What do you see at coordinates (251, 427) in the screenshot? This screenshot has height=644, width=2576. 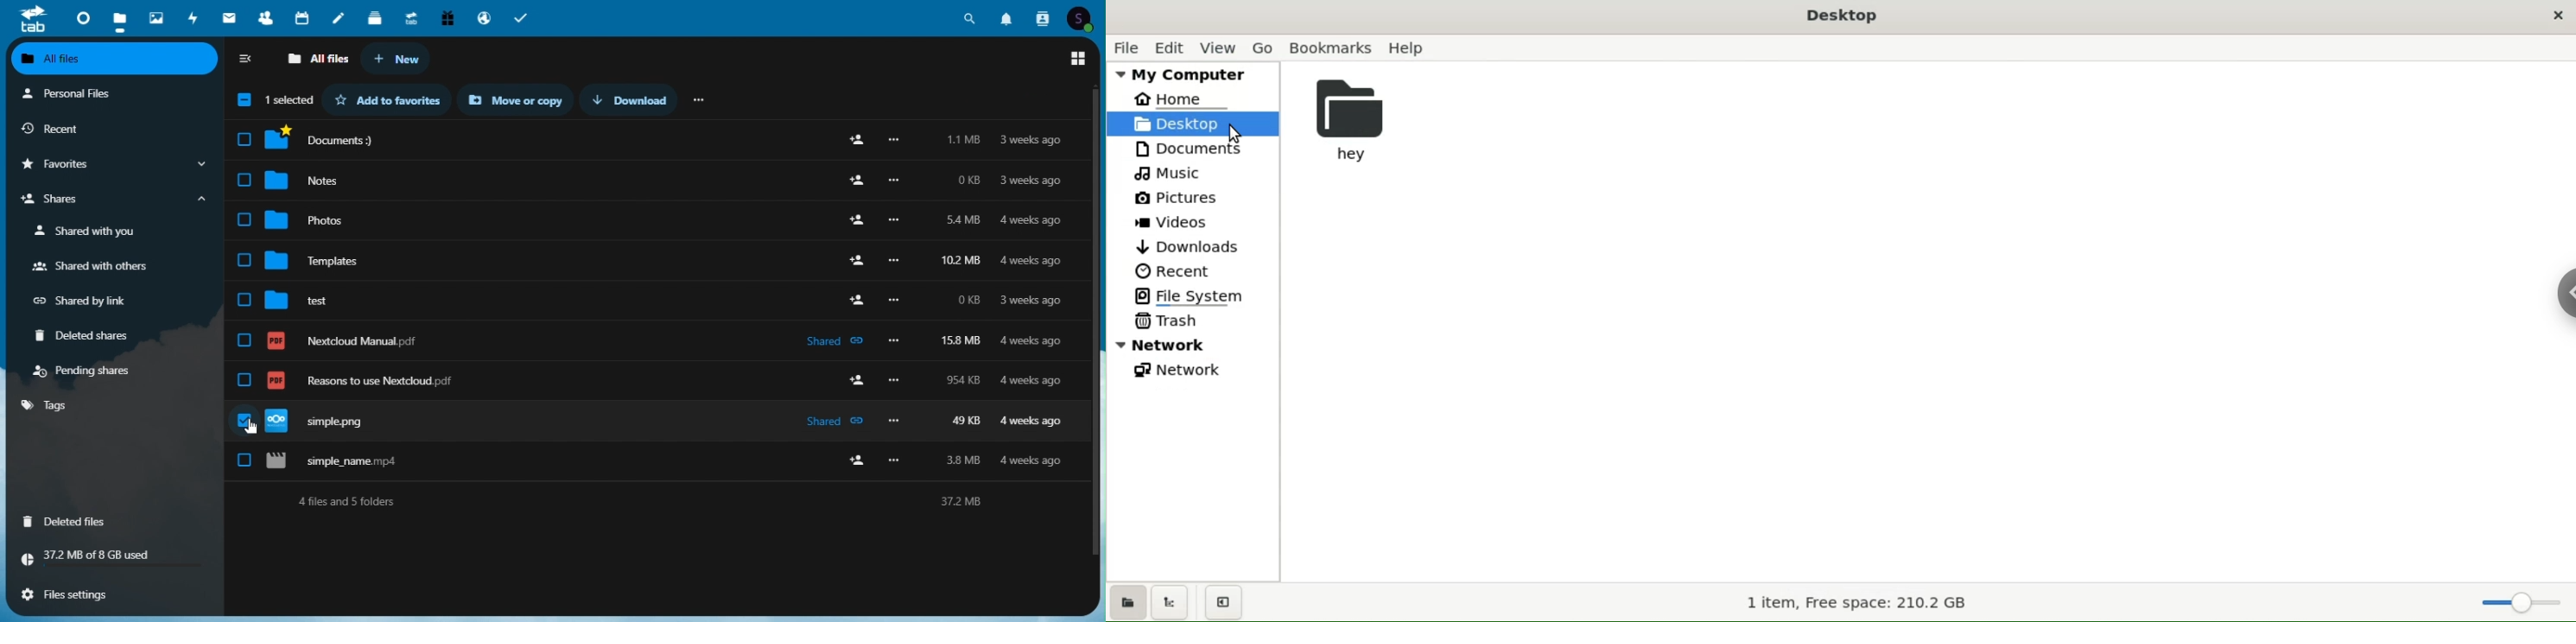 I see `cursor` at bounding box center [251, 427].